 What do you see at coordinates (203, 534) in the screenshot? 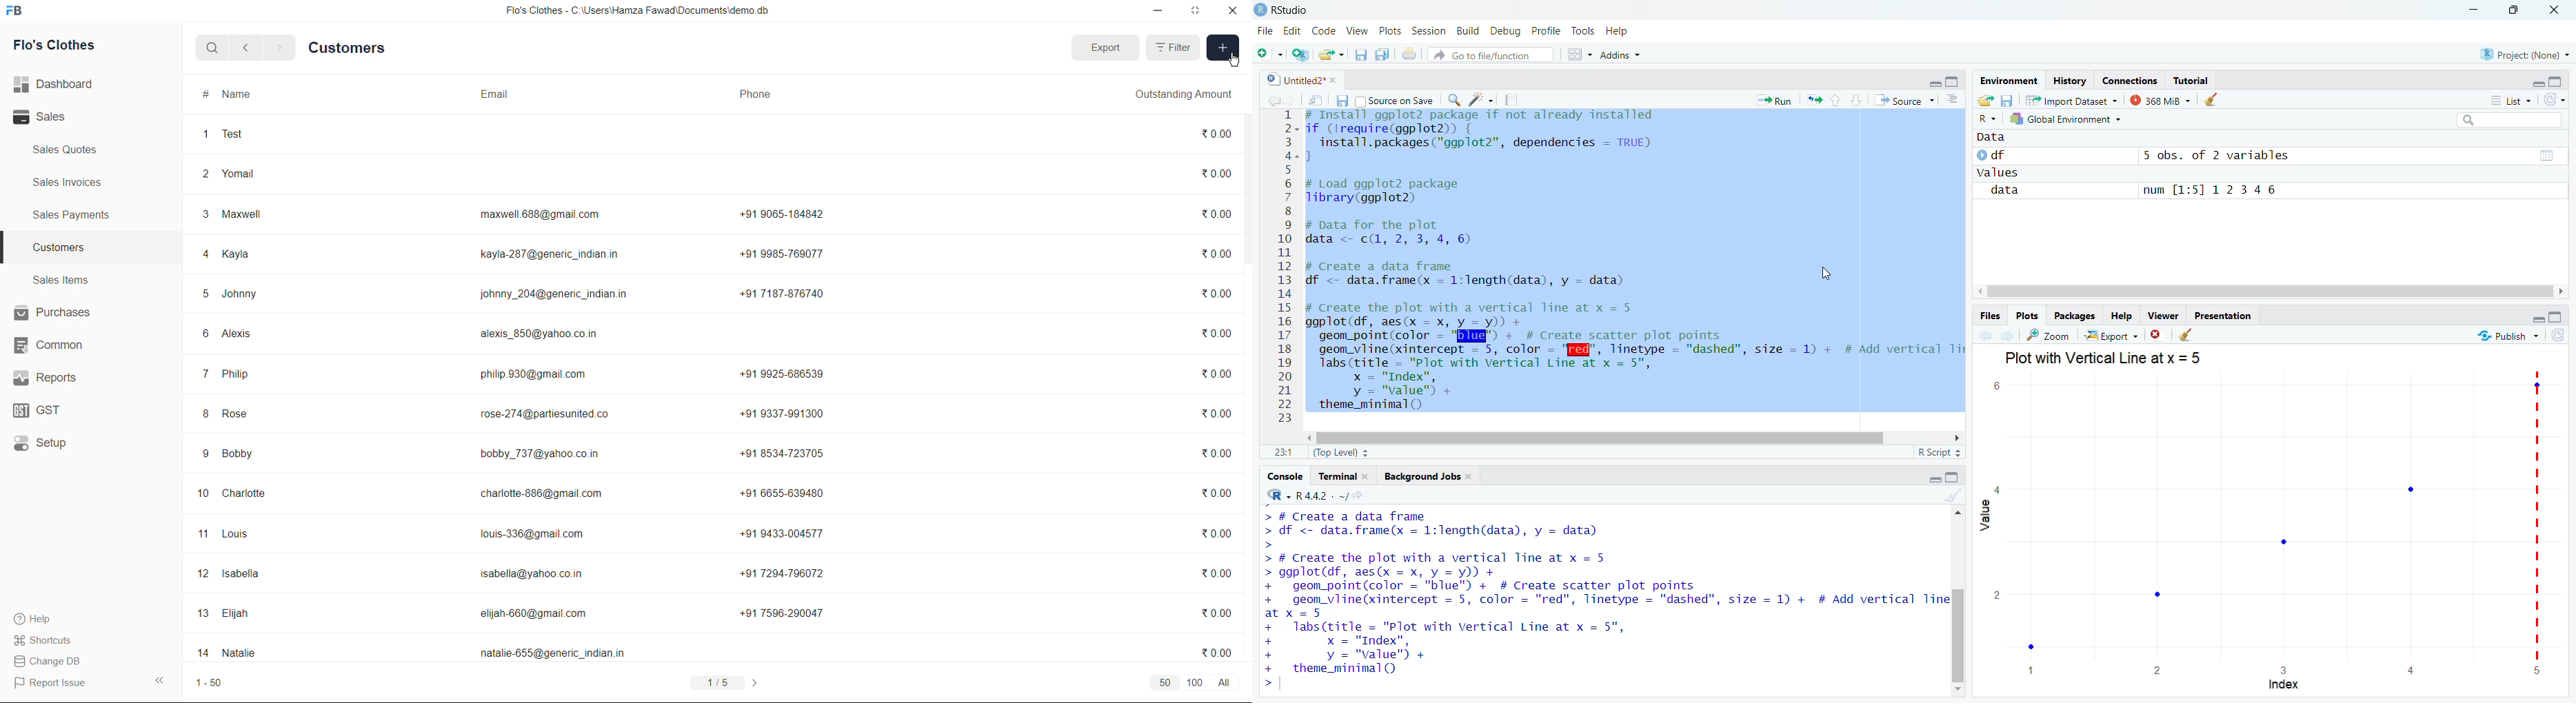
I see `1"` at bounding box center [203, 534].